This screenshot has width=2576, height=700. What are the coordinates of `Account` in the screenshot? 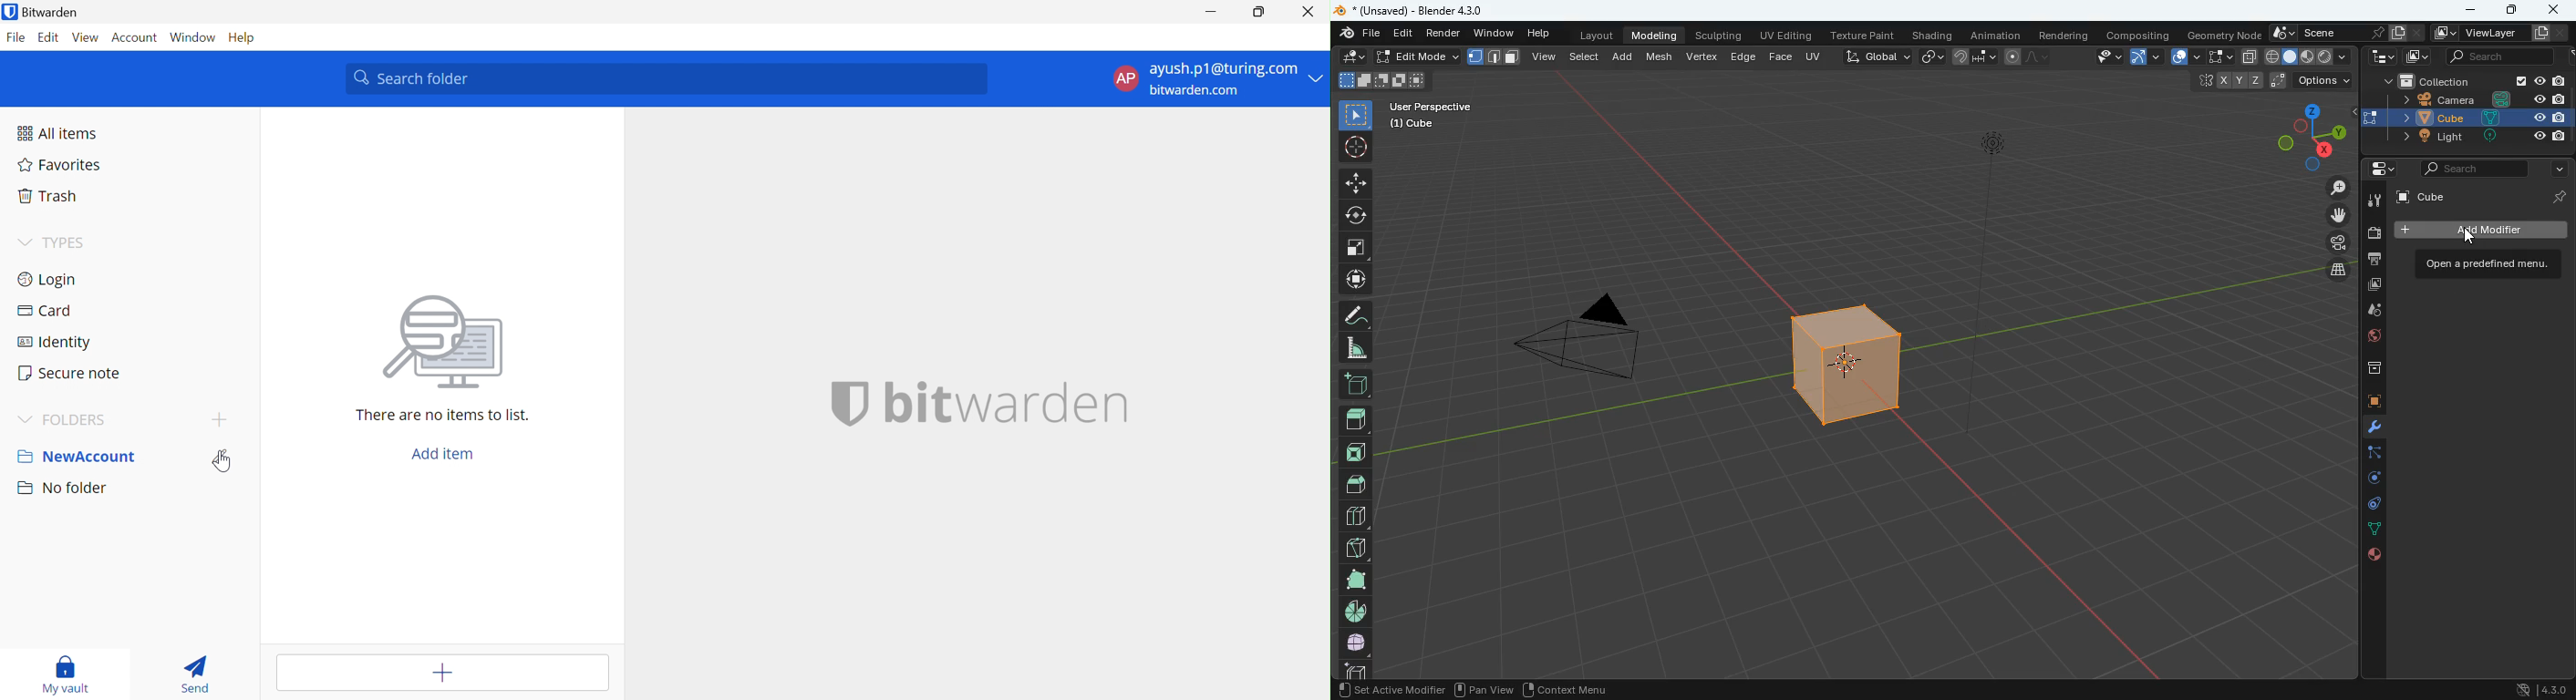 It's located at (135, 37).